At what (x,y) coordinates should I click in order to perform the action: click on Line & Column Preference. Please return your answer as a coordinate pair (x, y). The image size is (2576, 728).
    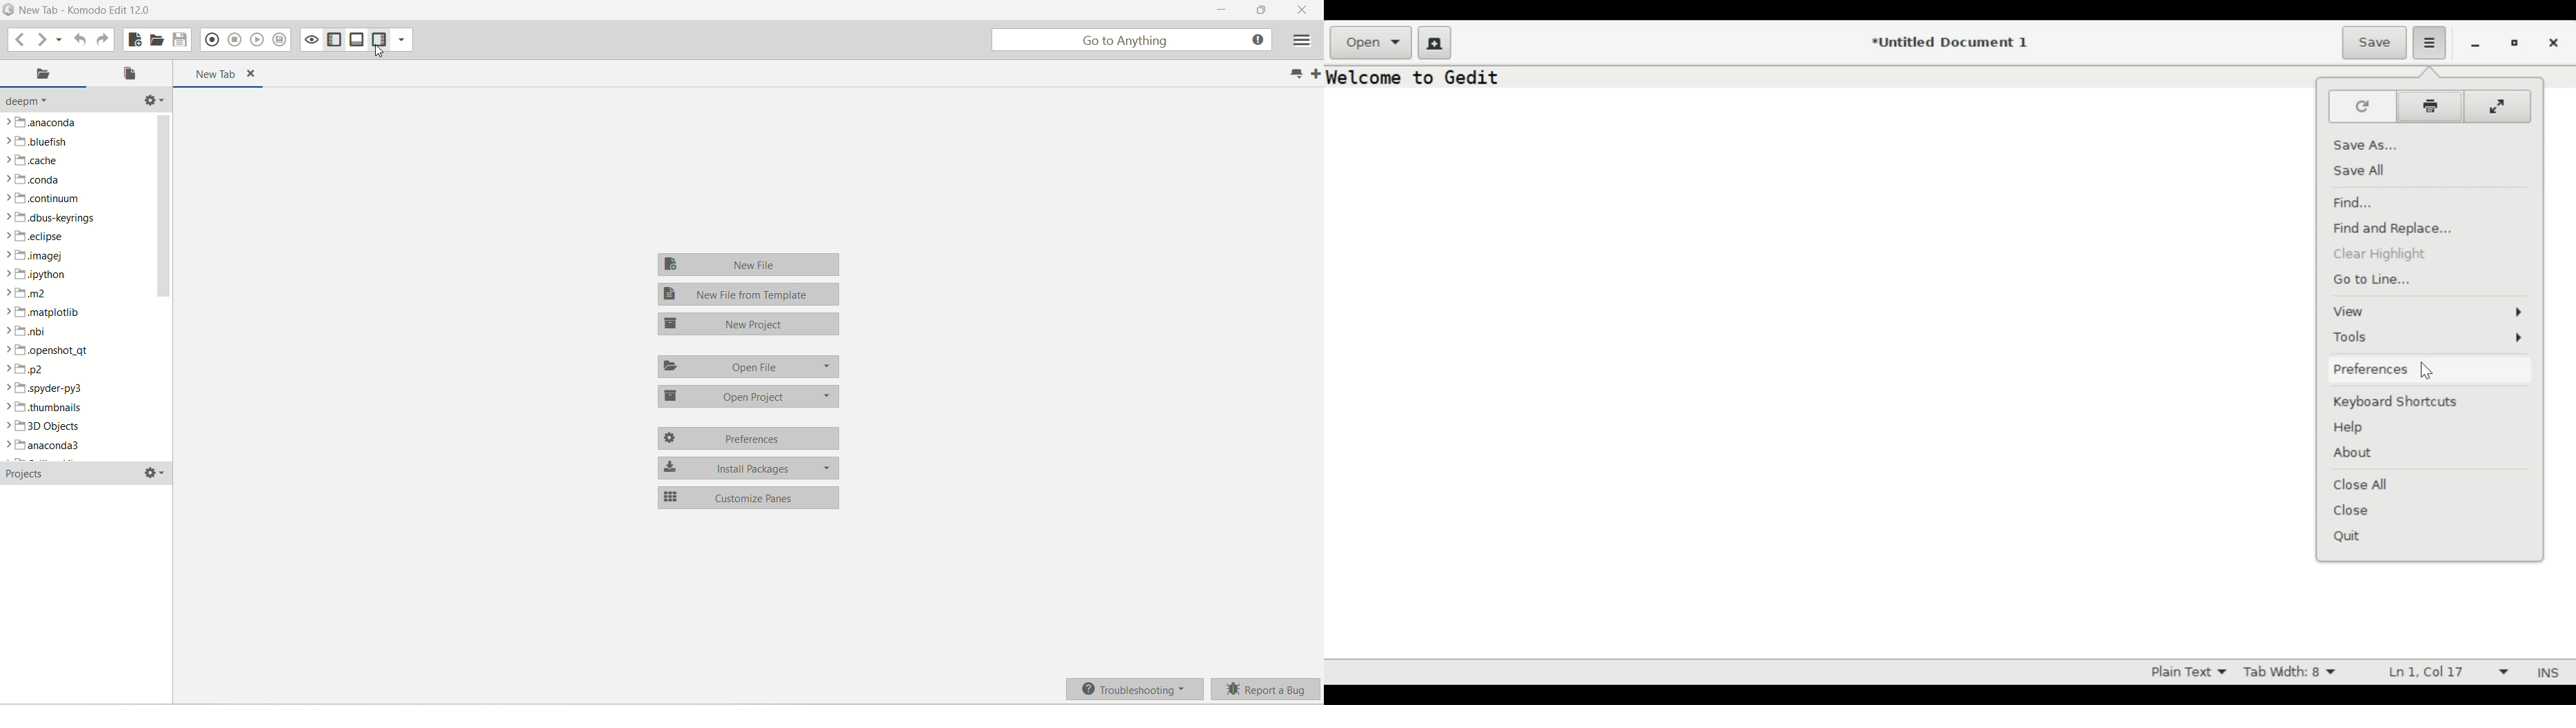
    Looking at the image, I should click on (2445, 670).